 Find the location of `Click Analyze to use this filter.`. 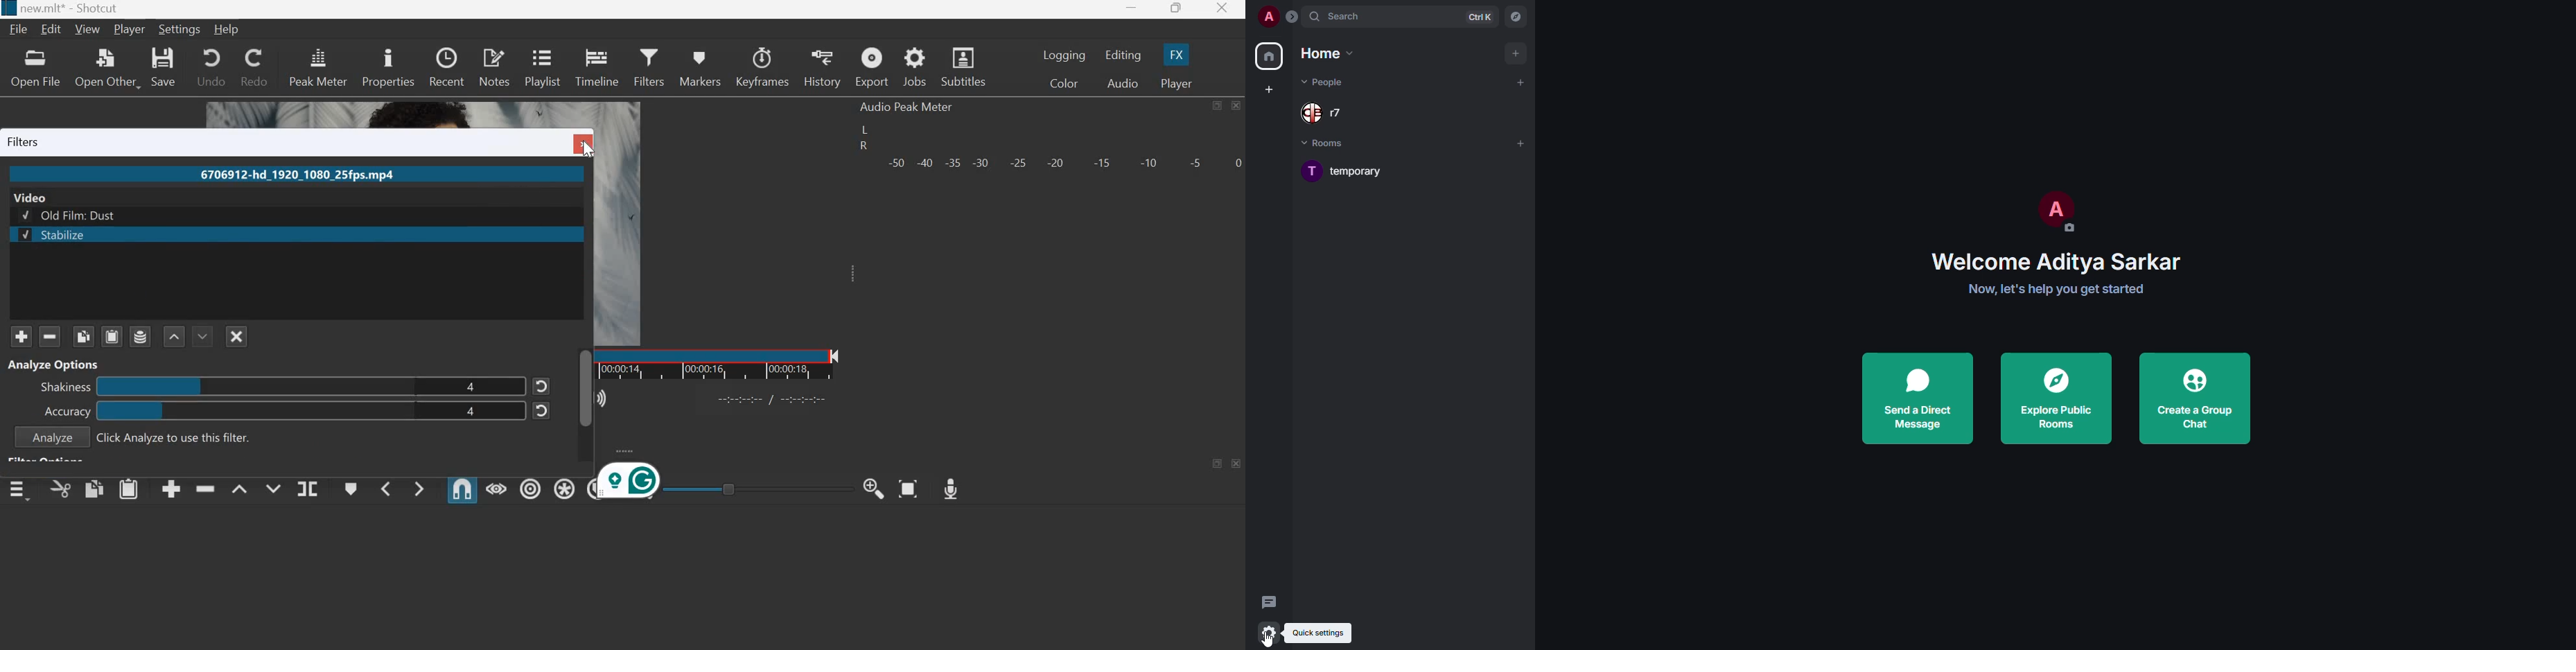

Click Analyze to use this filter. is located at coordinates (175, 438).